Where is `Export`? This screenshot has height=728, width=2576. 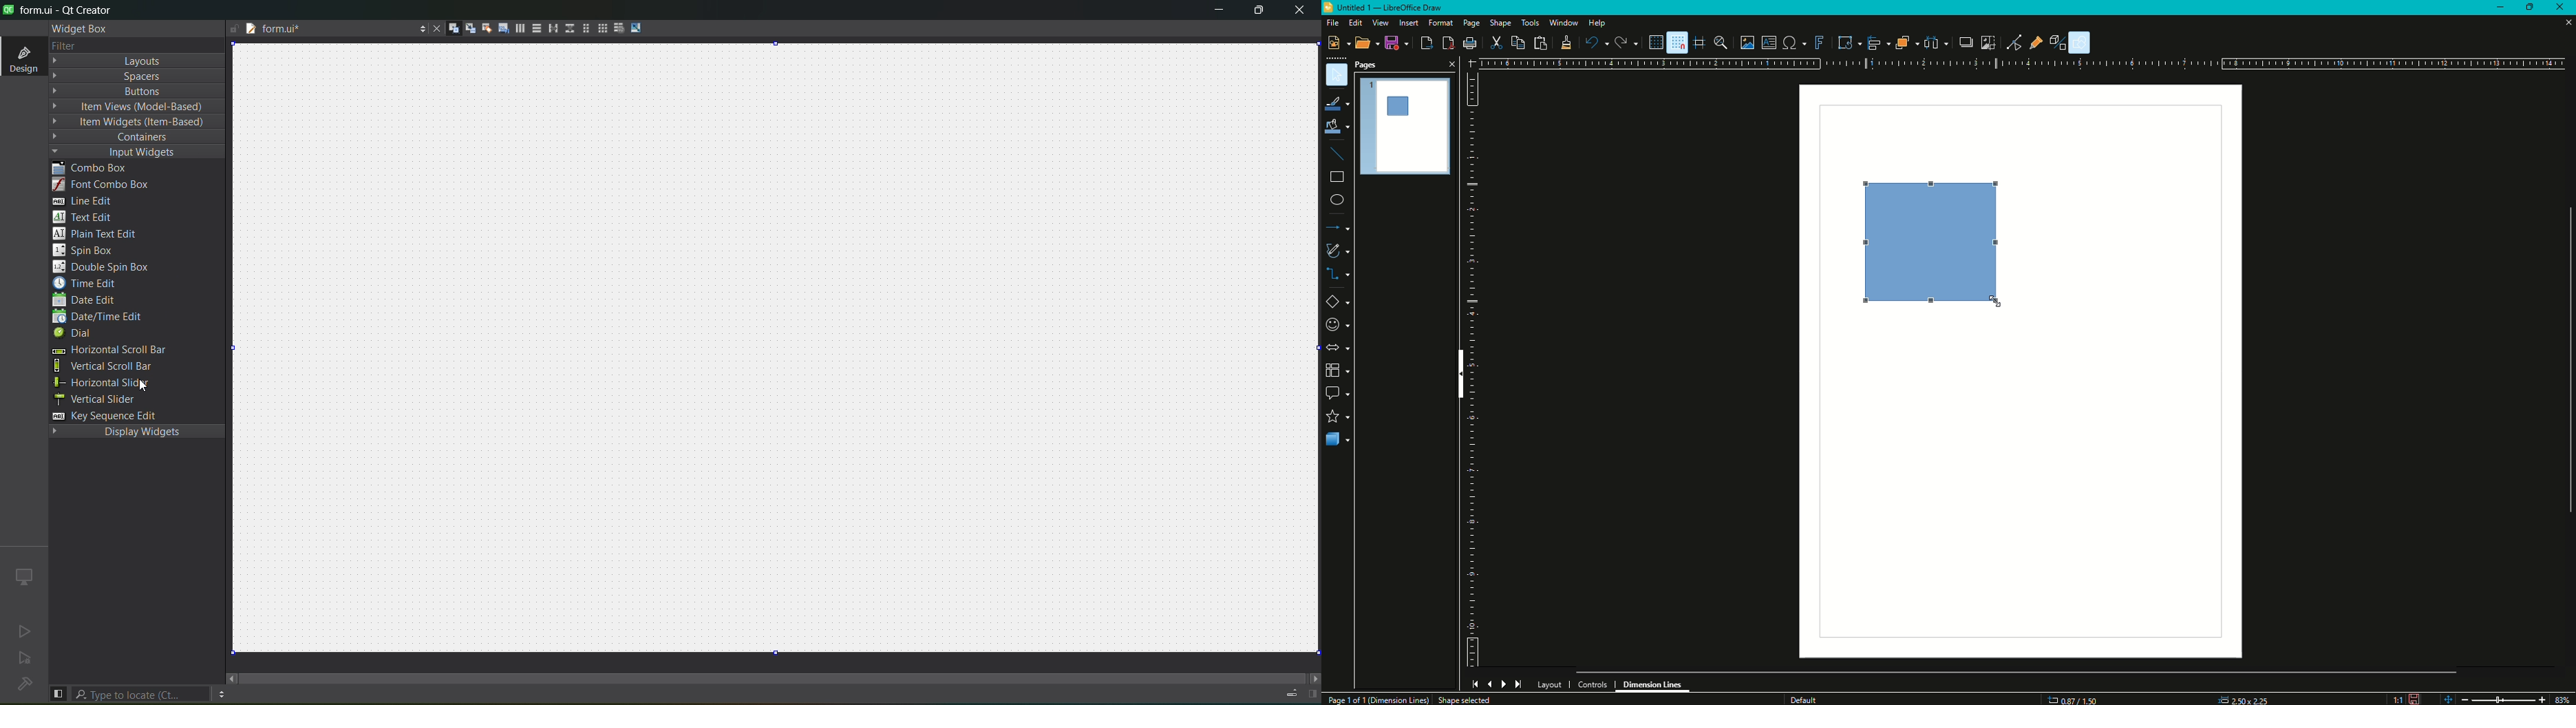
Export is located at coordinates (1425, 43).